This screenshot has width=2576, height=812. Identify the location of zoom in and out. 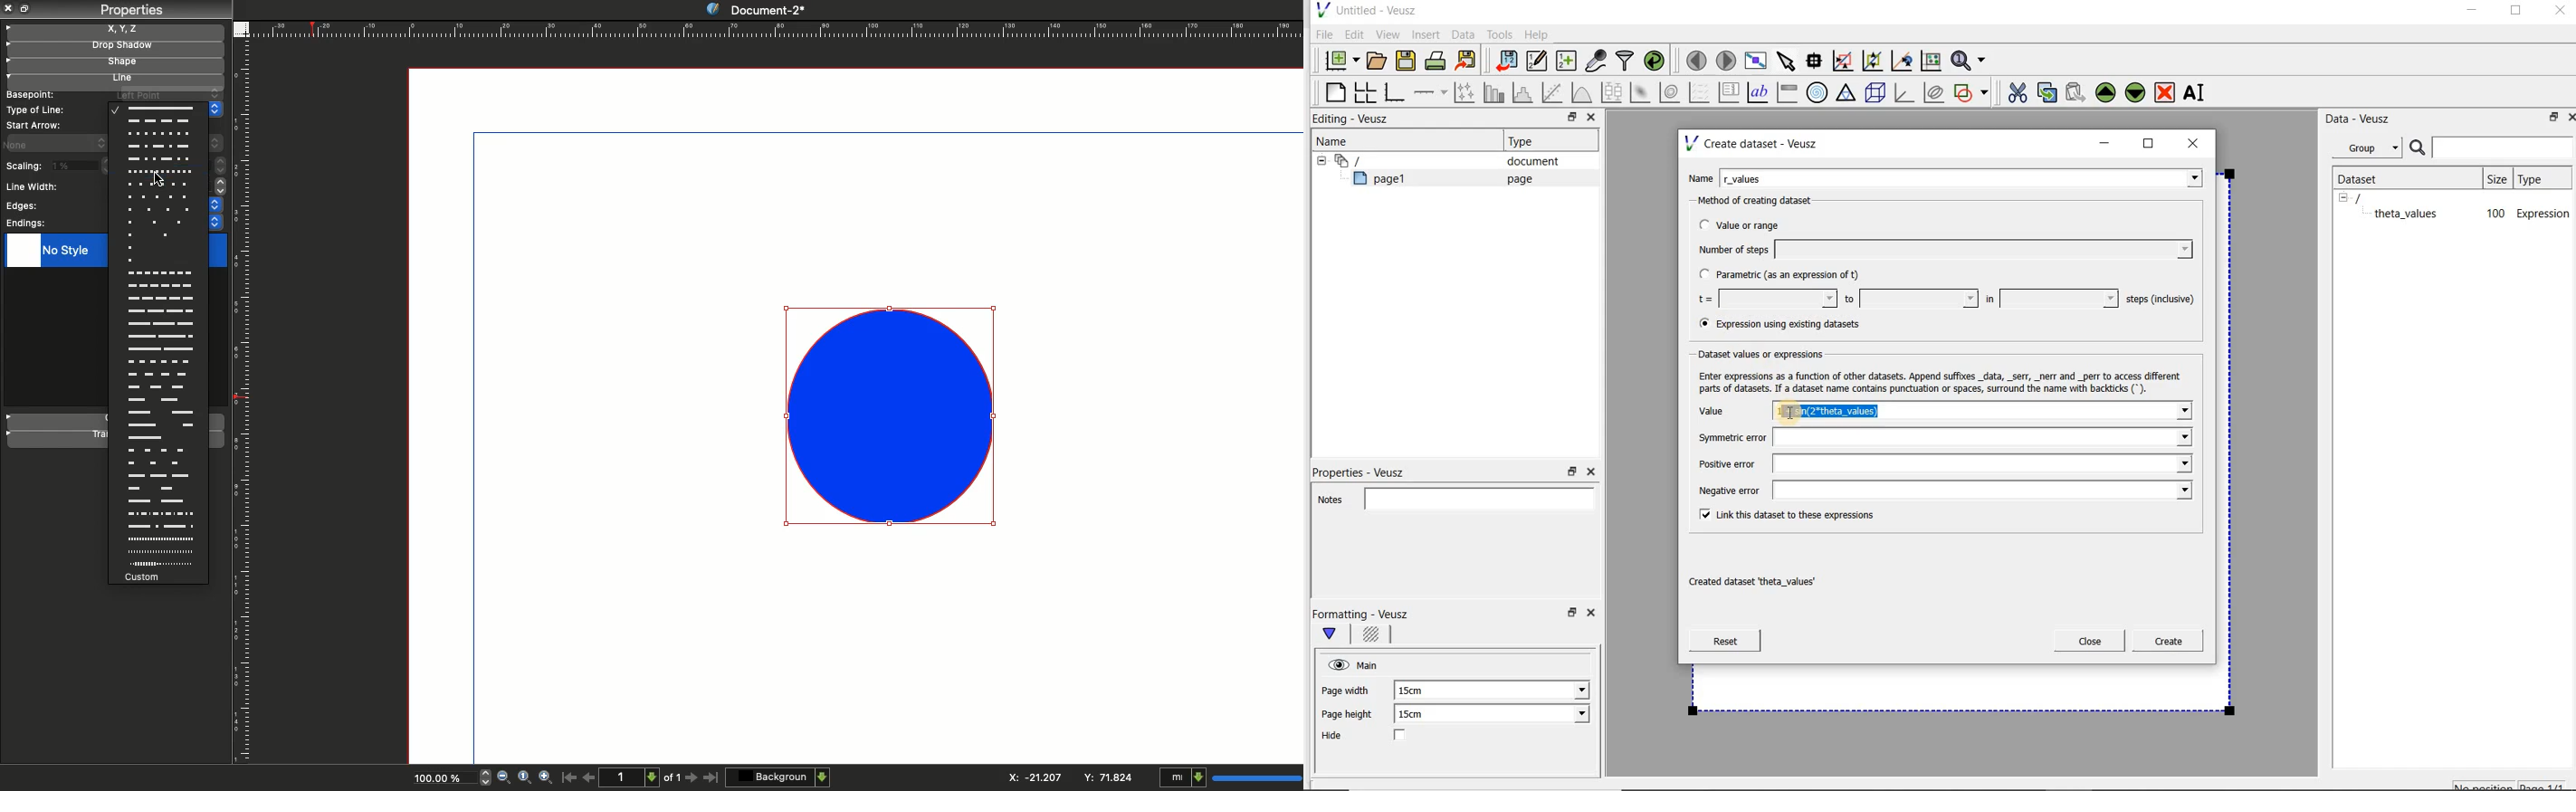
(482, 777).